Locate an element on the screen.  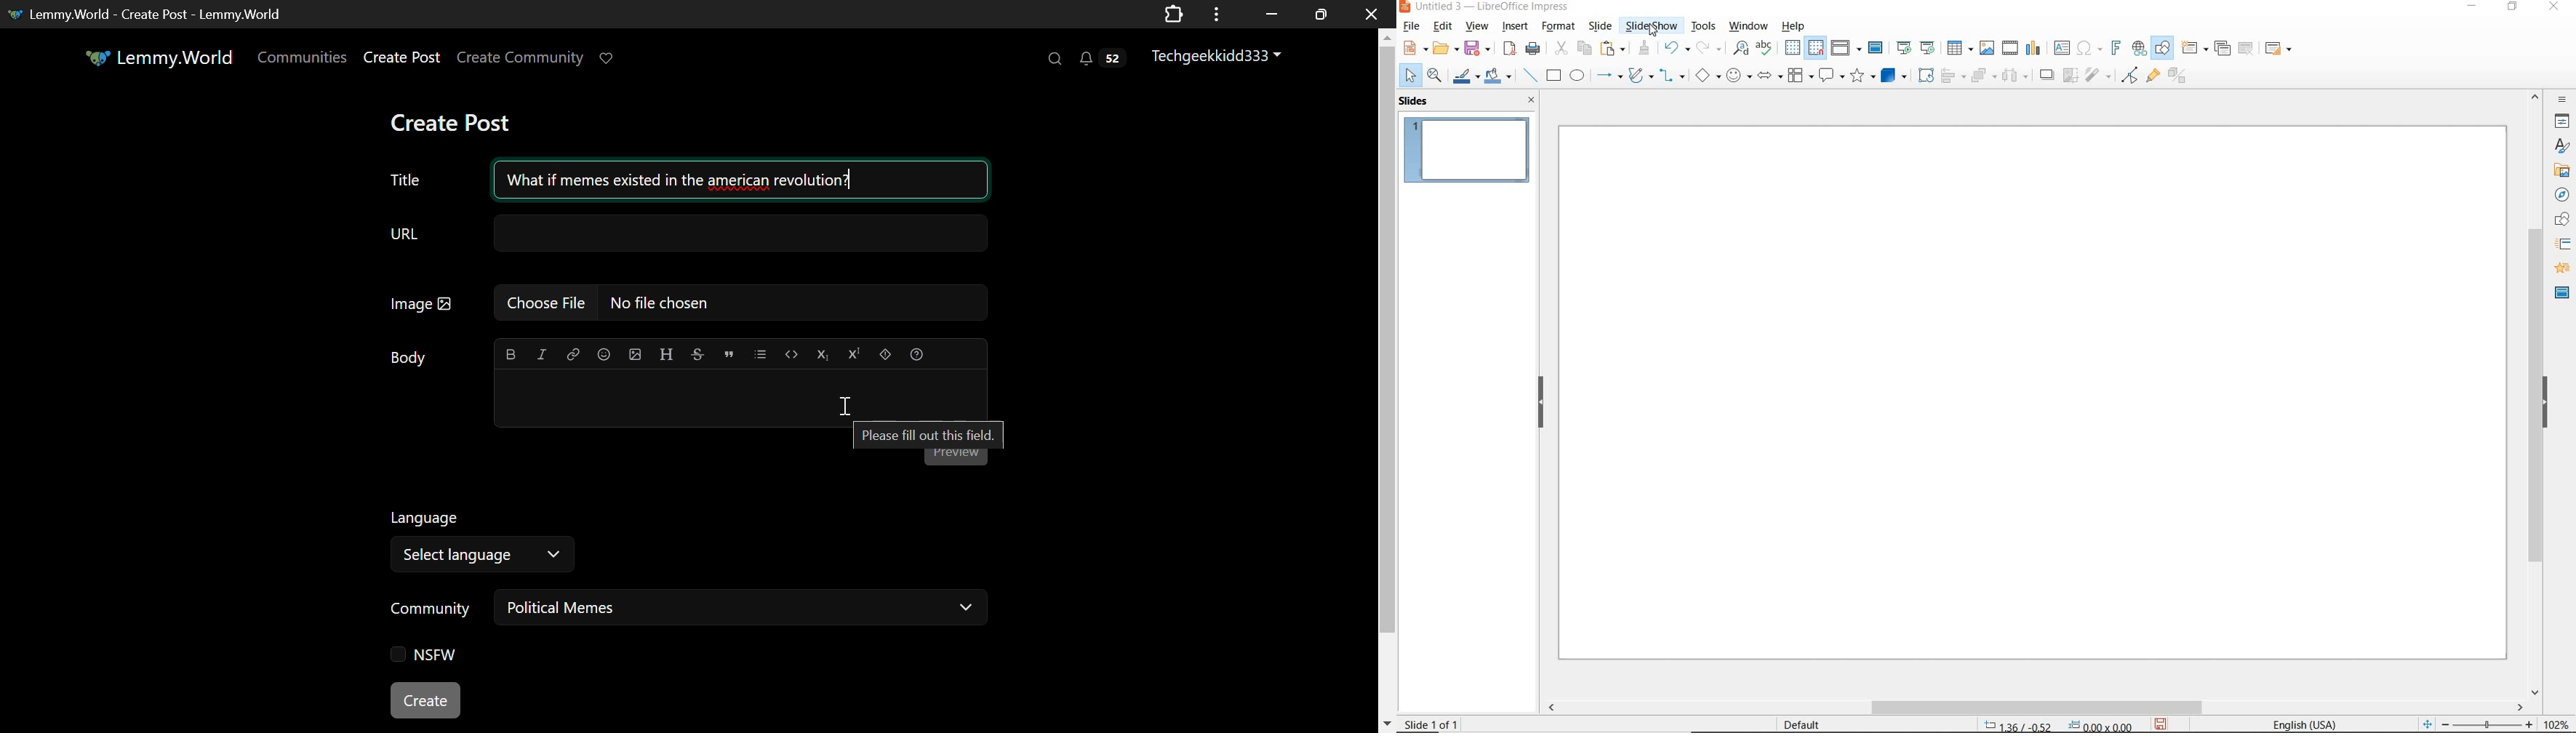
FILL COLOR is located at coordinates (1497, 77).